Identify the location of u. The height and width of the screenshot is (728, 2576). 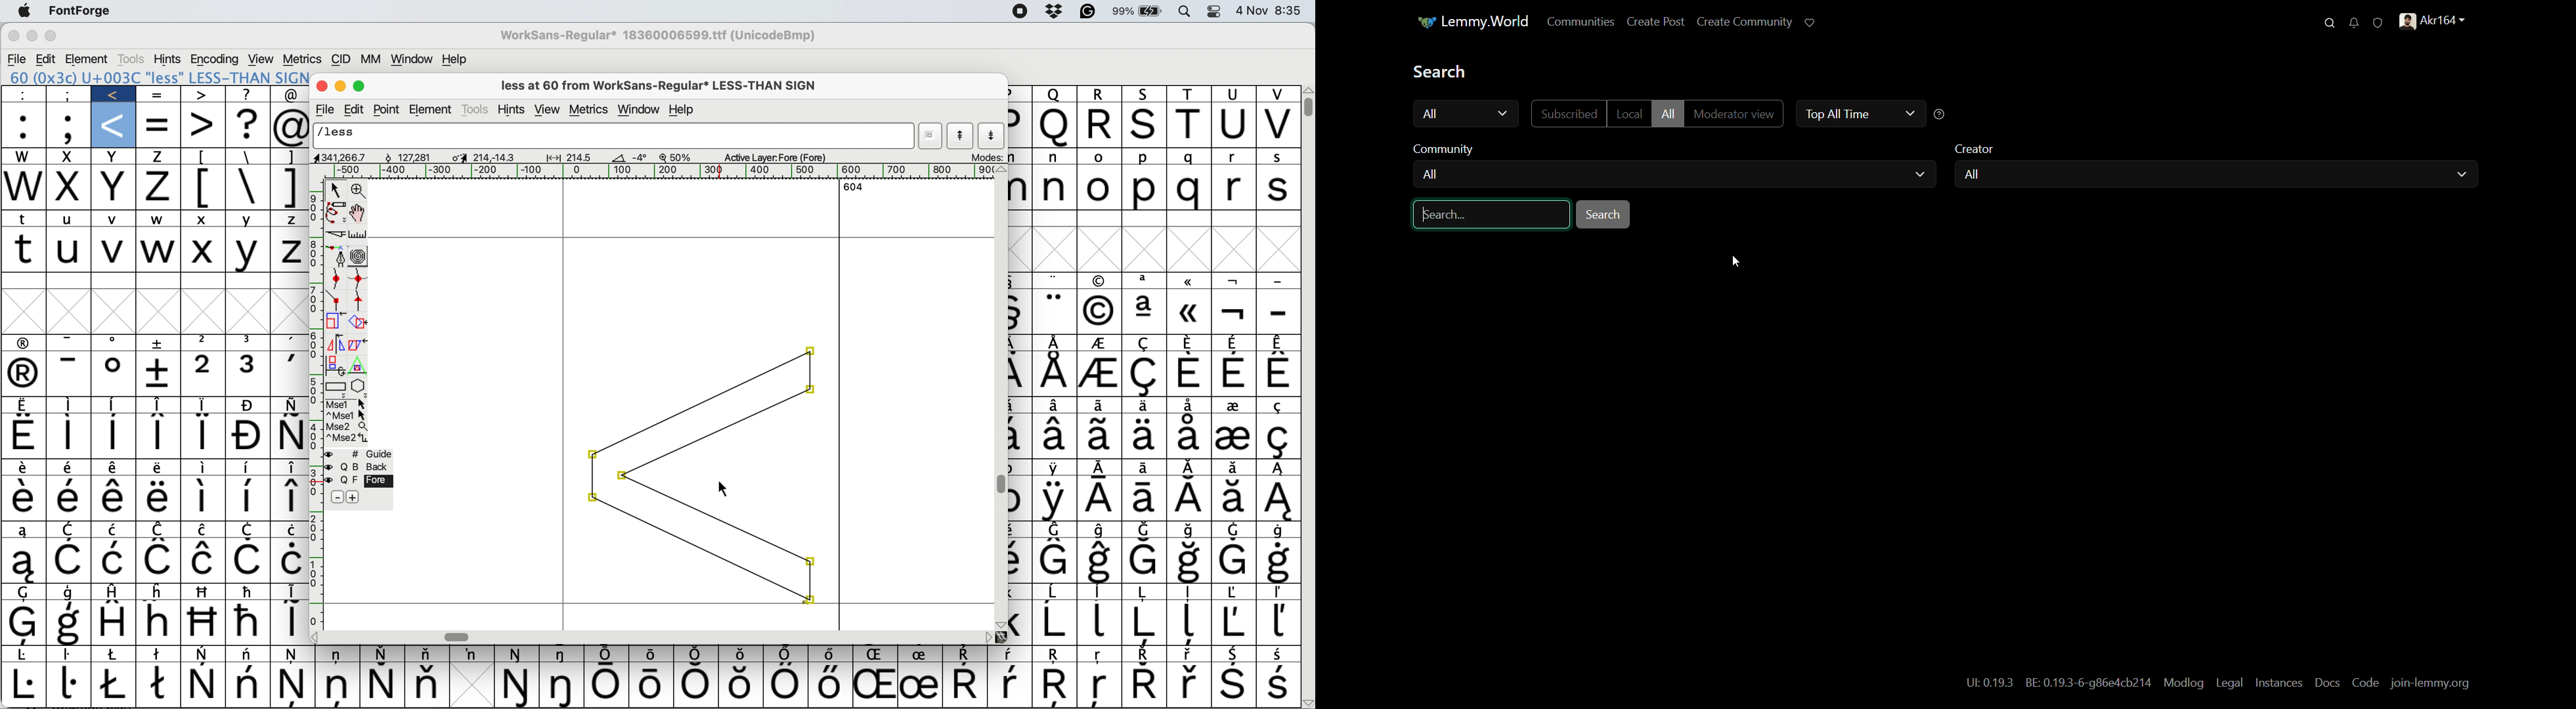
(1234, 124).